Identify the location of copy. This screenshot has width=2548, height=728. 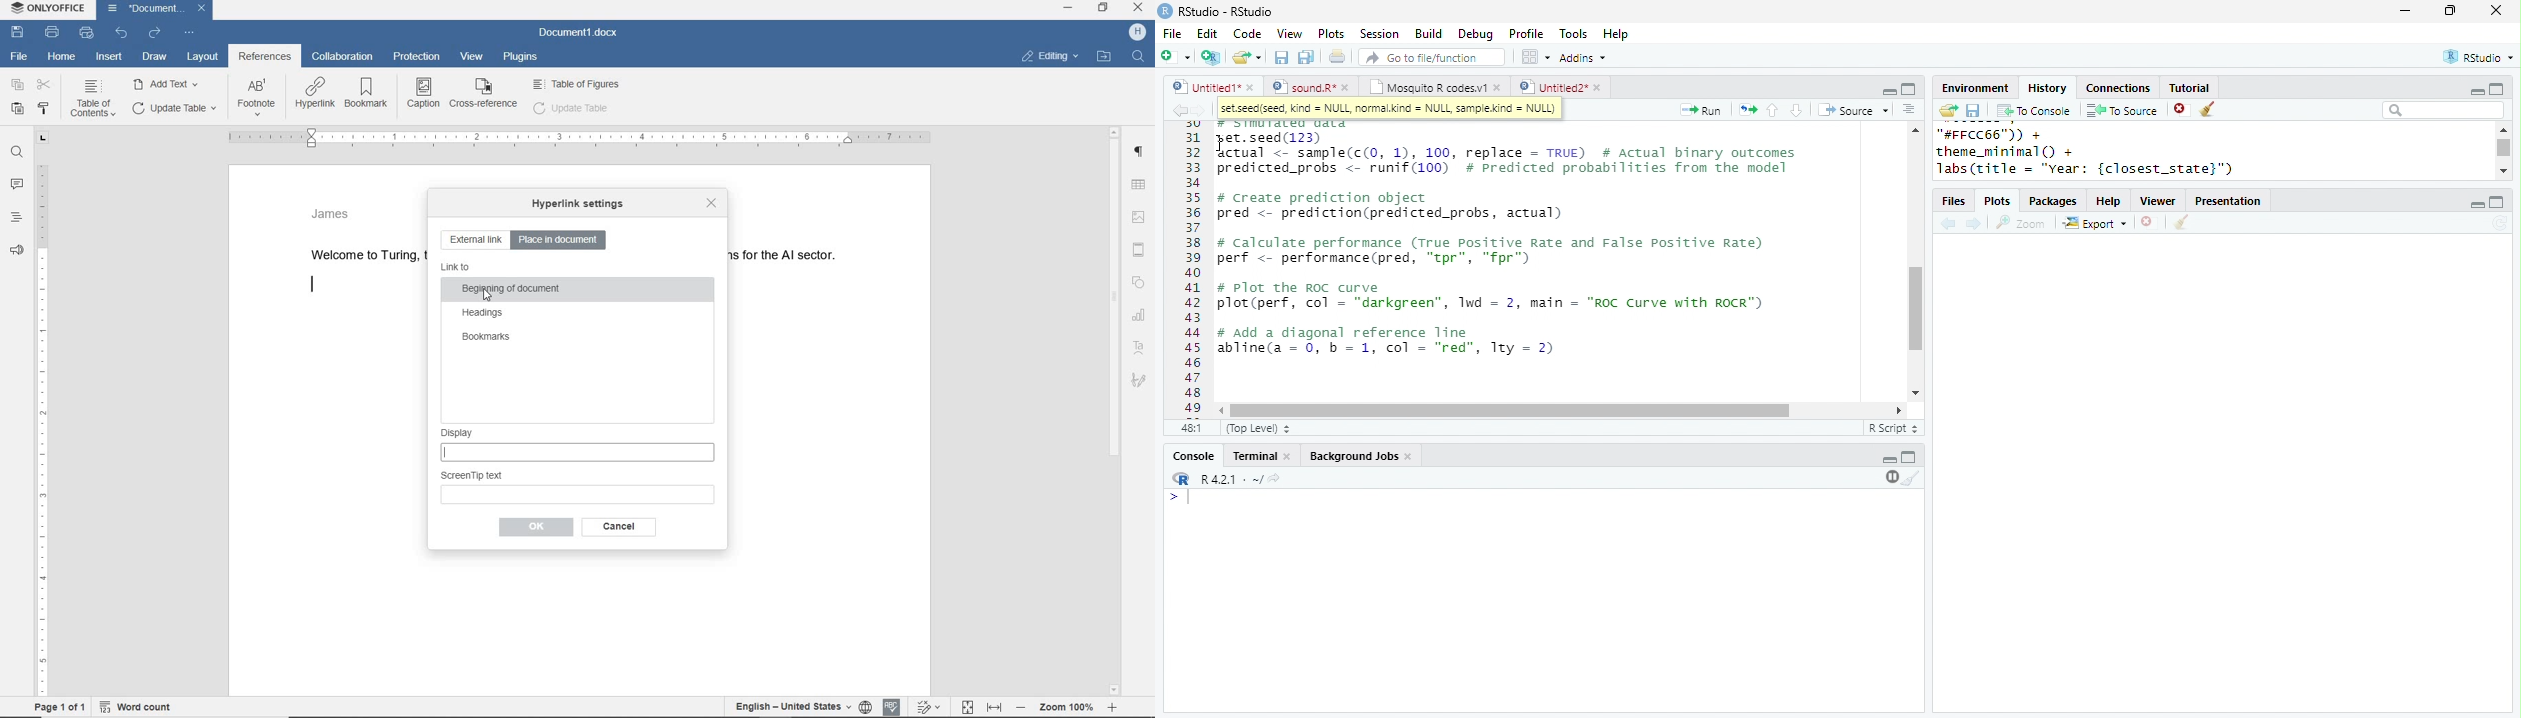
(18, 85).